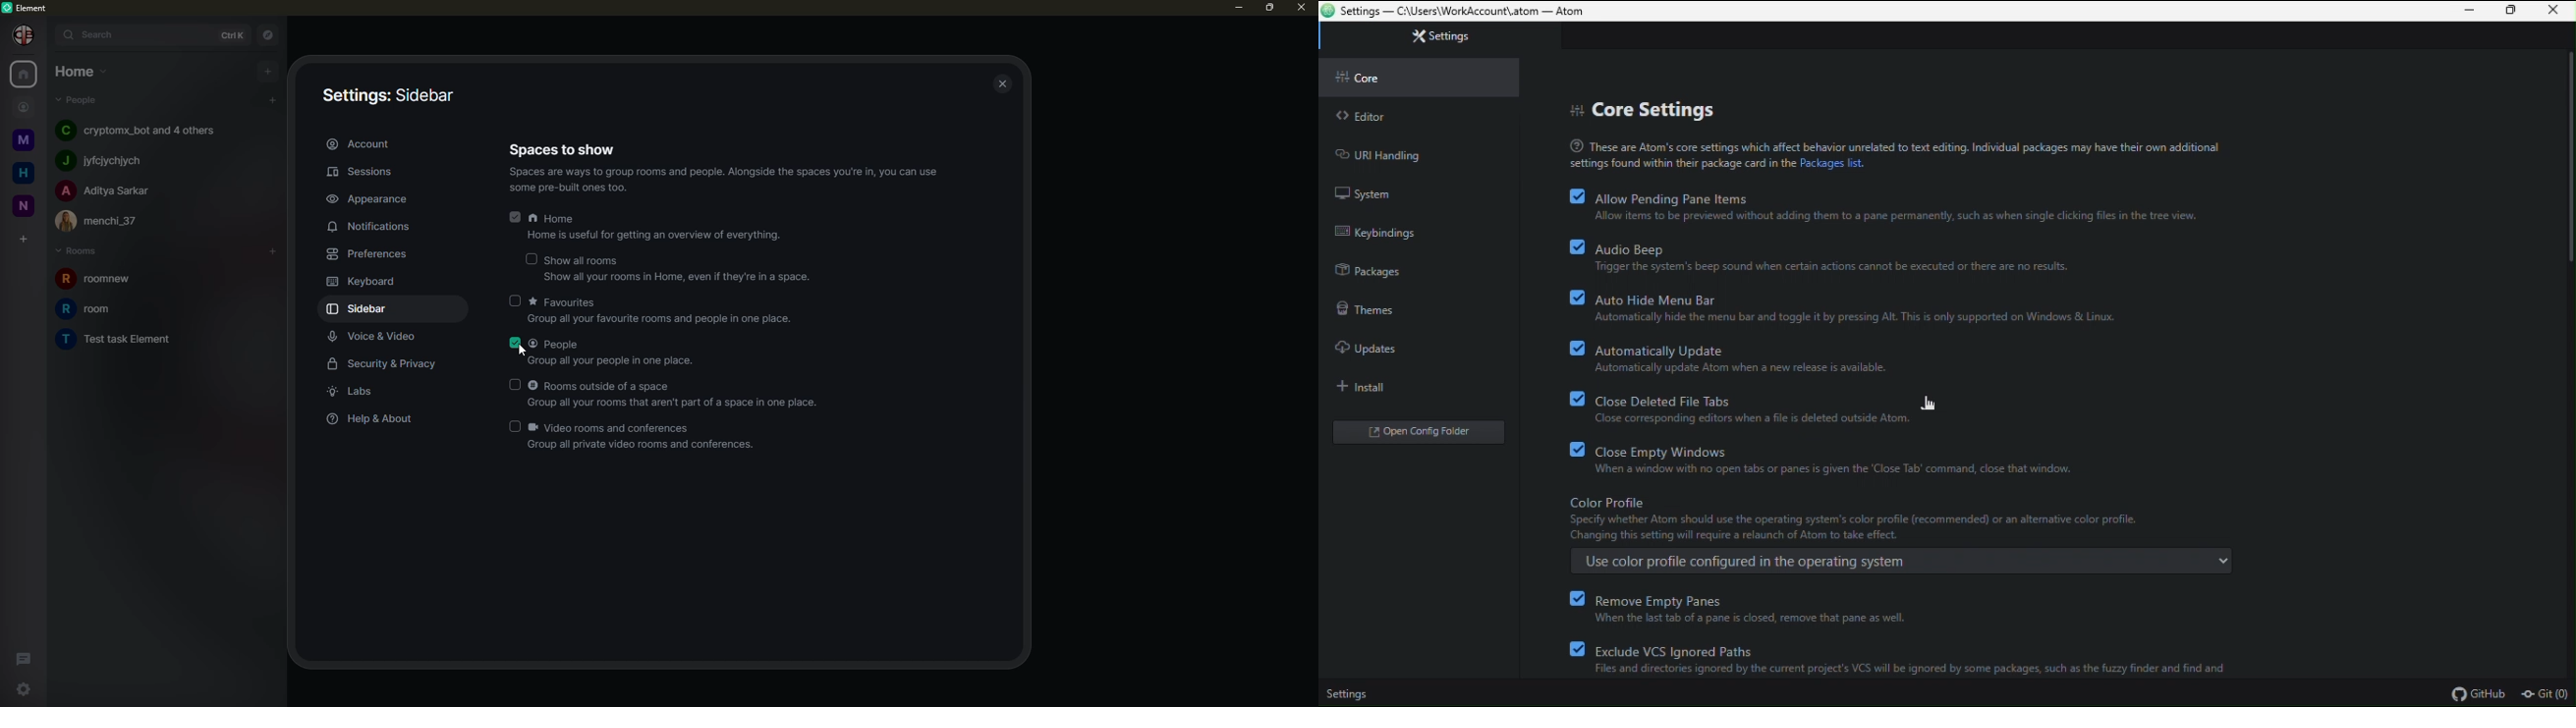 The height and width of the screenshot is (728, 2576). Describe the element at coordinates (1387, 152) in the screenshot. I see `Url handling` at that location.